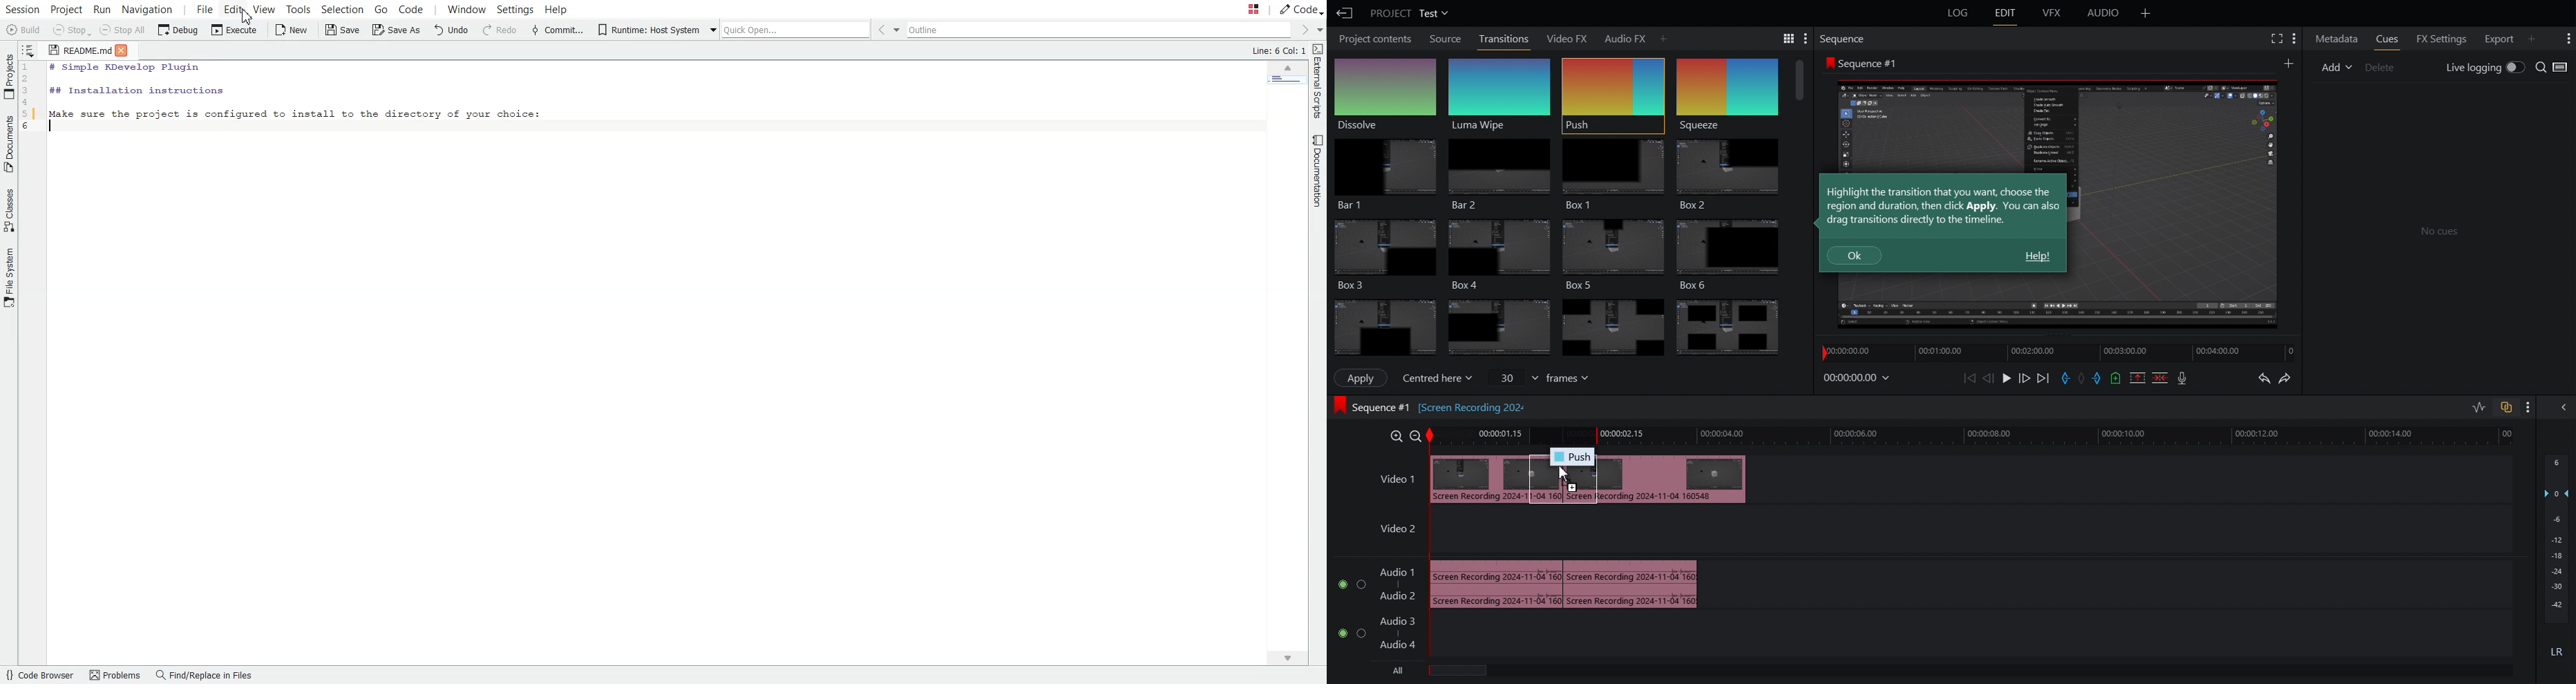  What do you see at coordinates (1338, 632) in the screenshot?
I see `toggle` at bounding box center [1338, 632].